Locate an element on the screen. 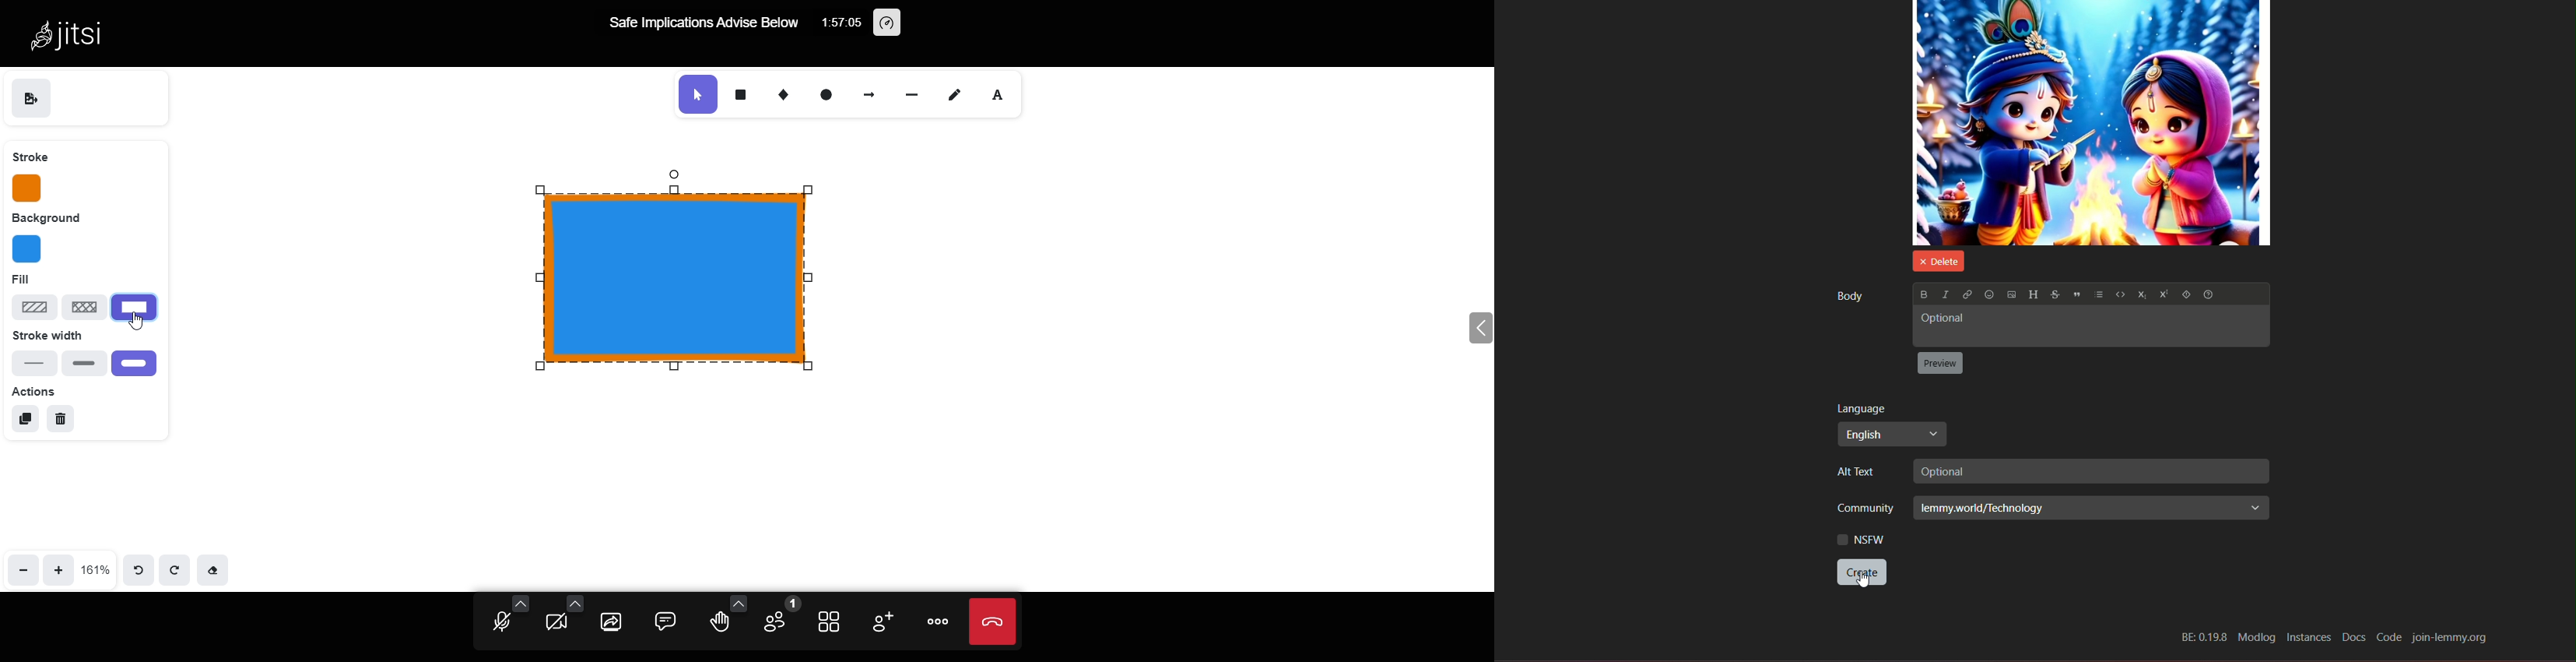  Safe Implications Advise Below is located at coordinates (701, 25).